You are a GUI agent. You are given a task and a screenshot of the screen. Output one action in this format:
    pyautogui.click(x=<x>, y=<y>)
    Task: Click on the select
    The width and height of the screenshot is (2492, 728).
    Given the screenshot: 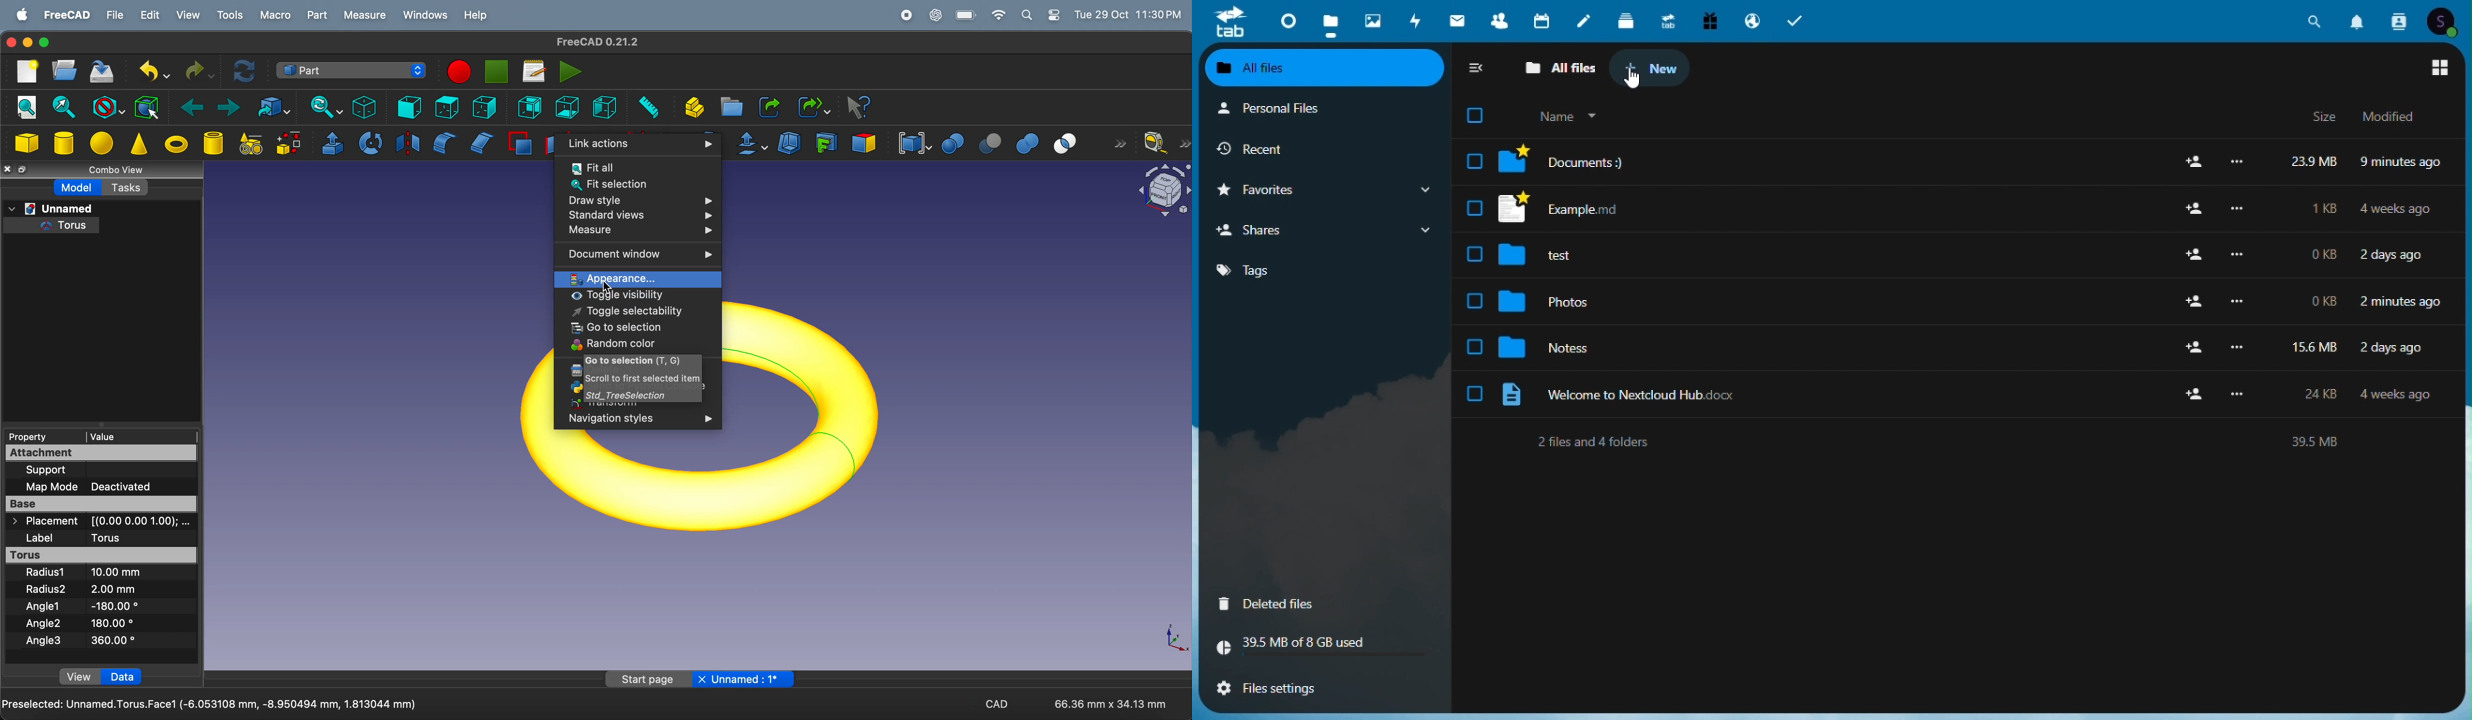 What is the action you would take?
    pyautogui.click(x=1473, y=208)
    